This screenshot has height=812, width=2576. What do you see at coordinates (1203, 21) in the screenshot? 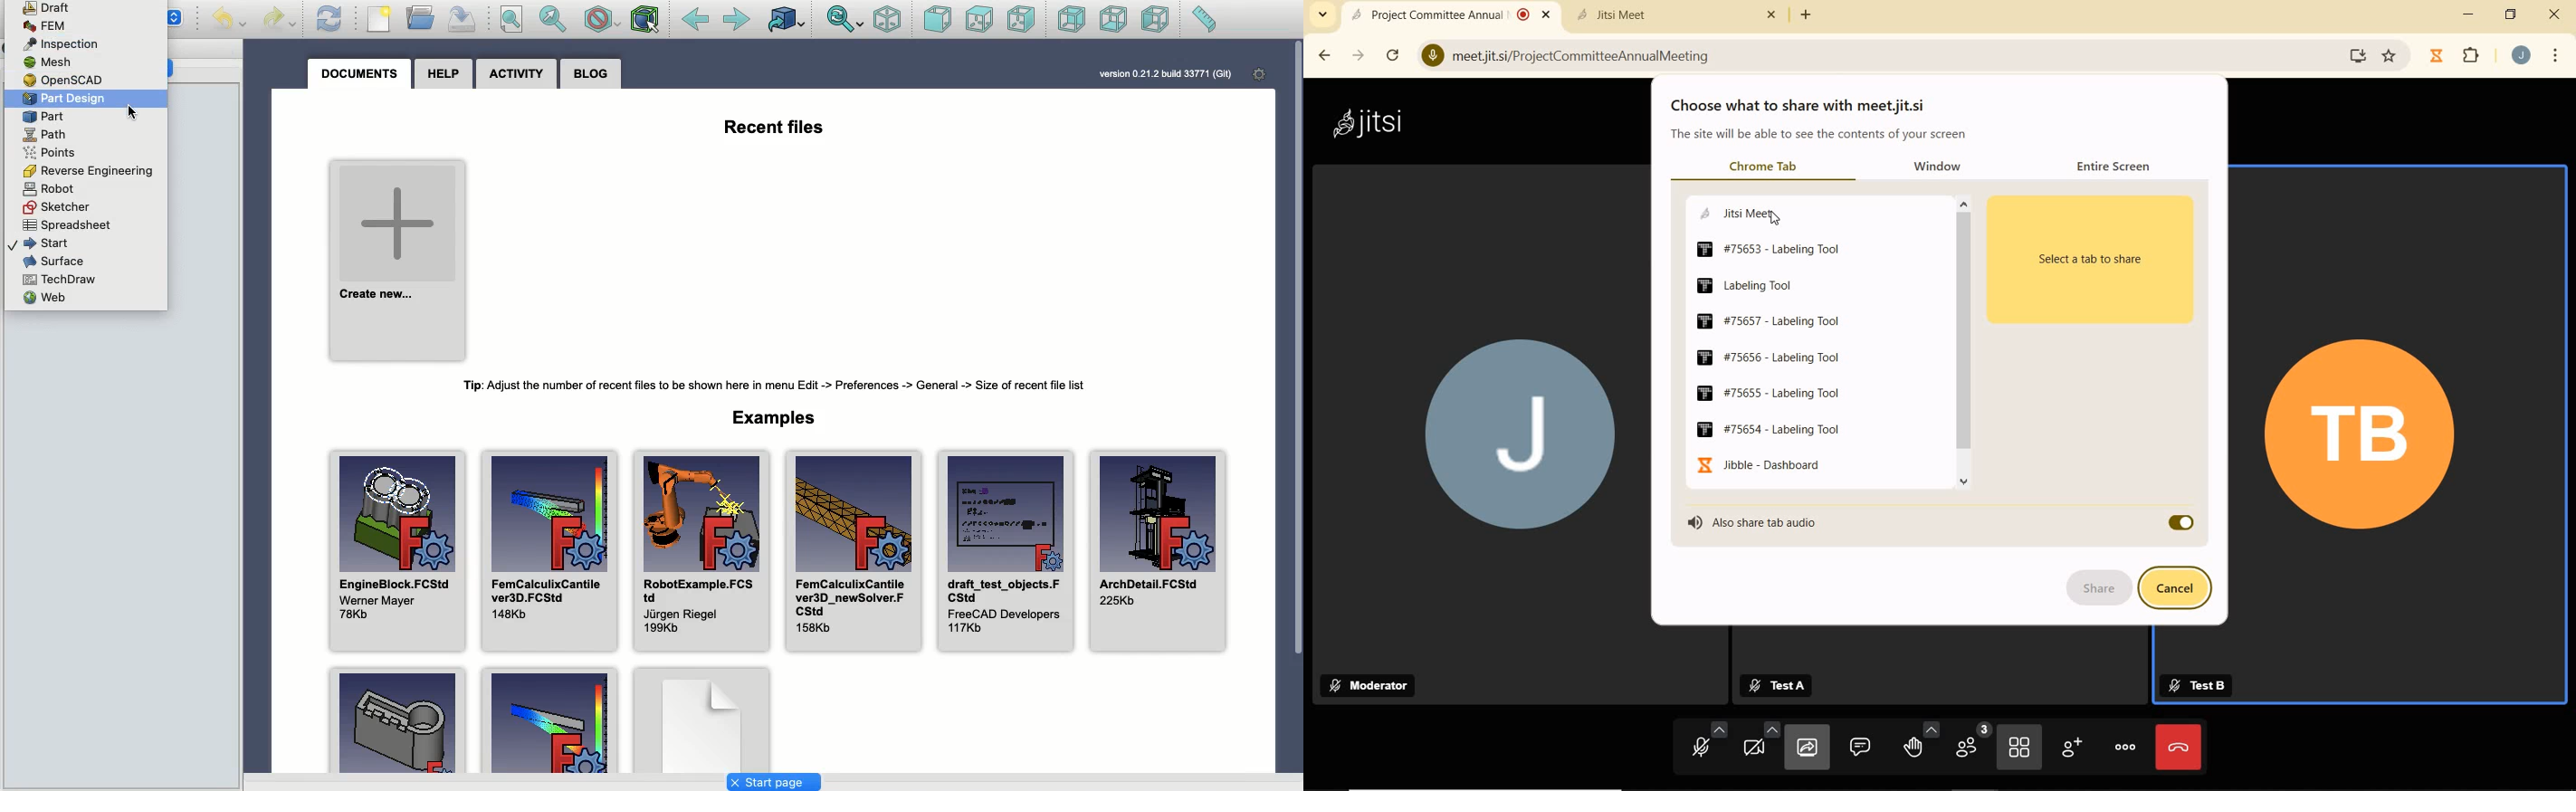
I see `Measure` at bounding box center [1203, 21].